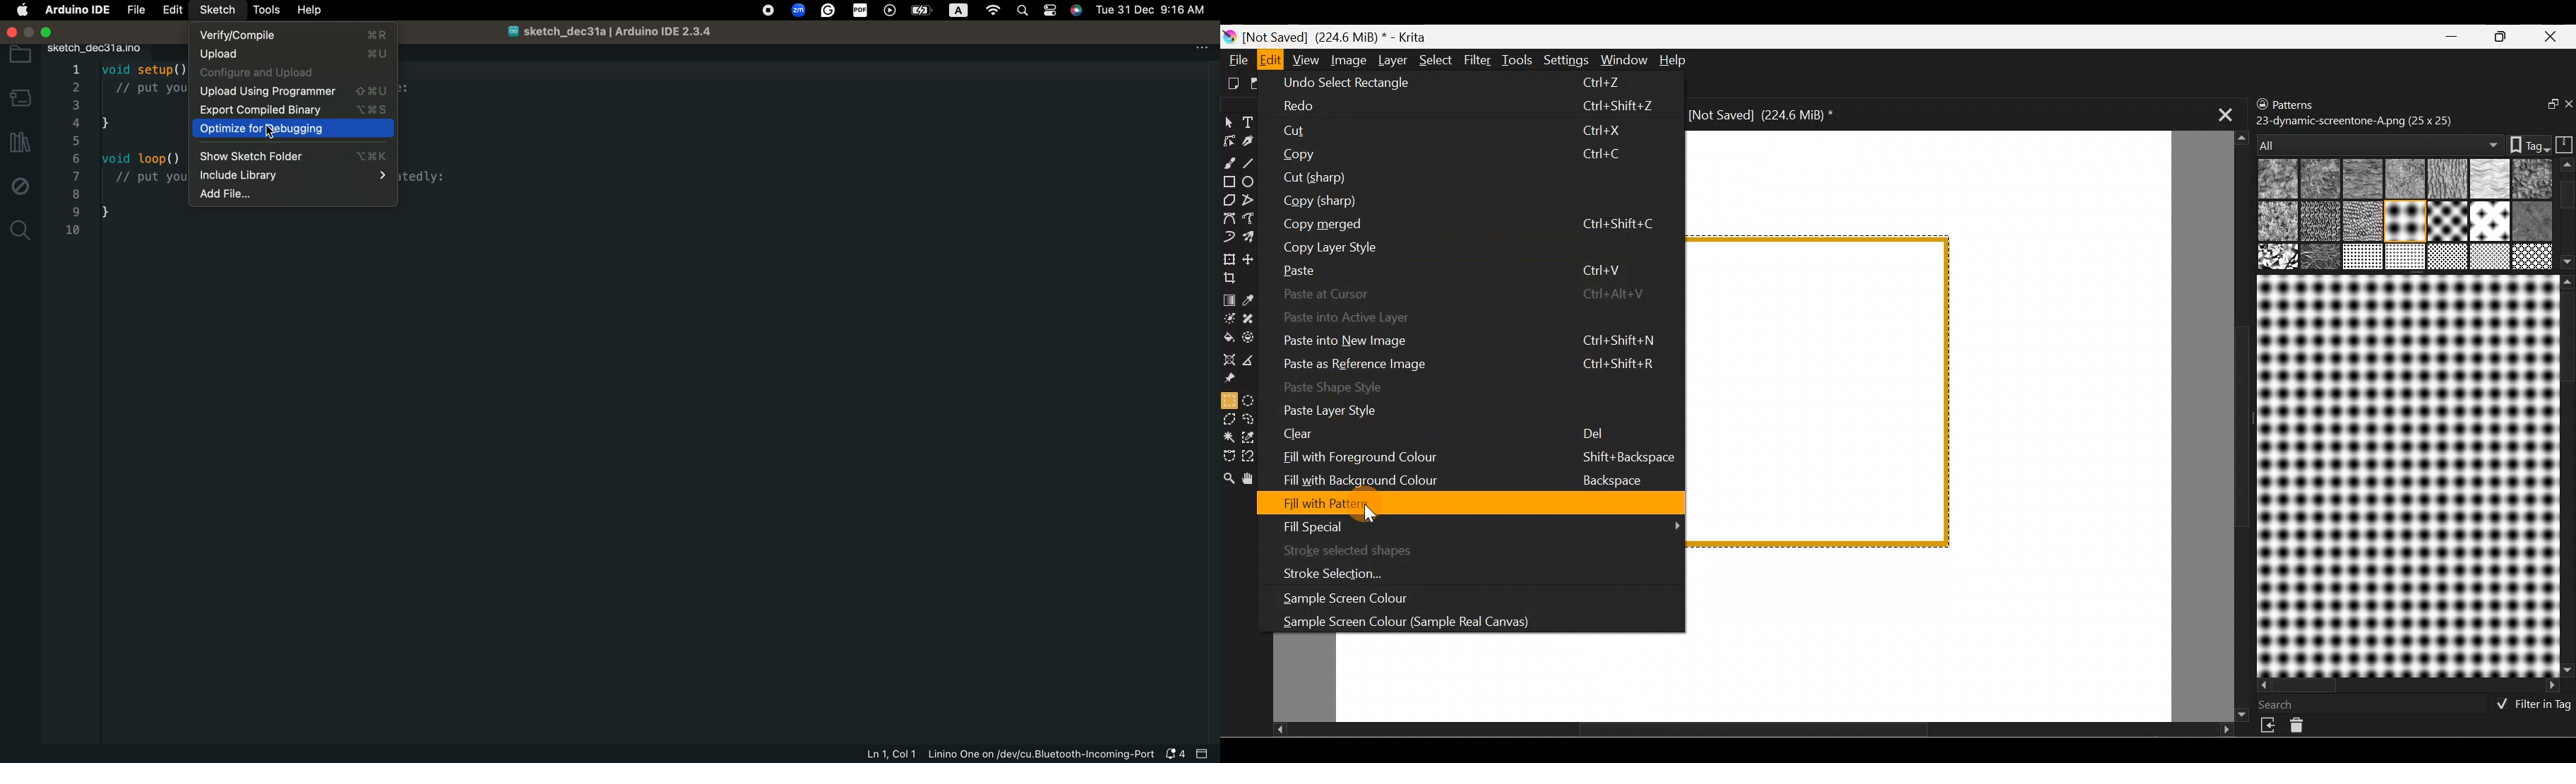 The width and height of the screenshot is (2576, 784). I want to click on Polyline tool, so click(1250, 201).